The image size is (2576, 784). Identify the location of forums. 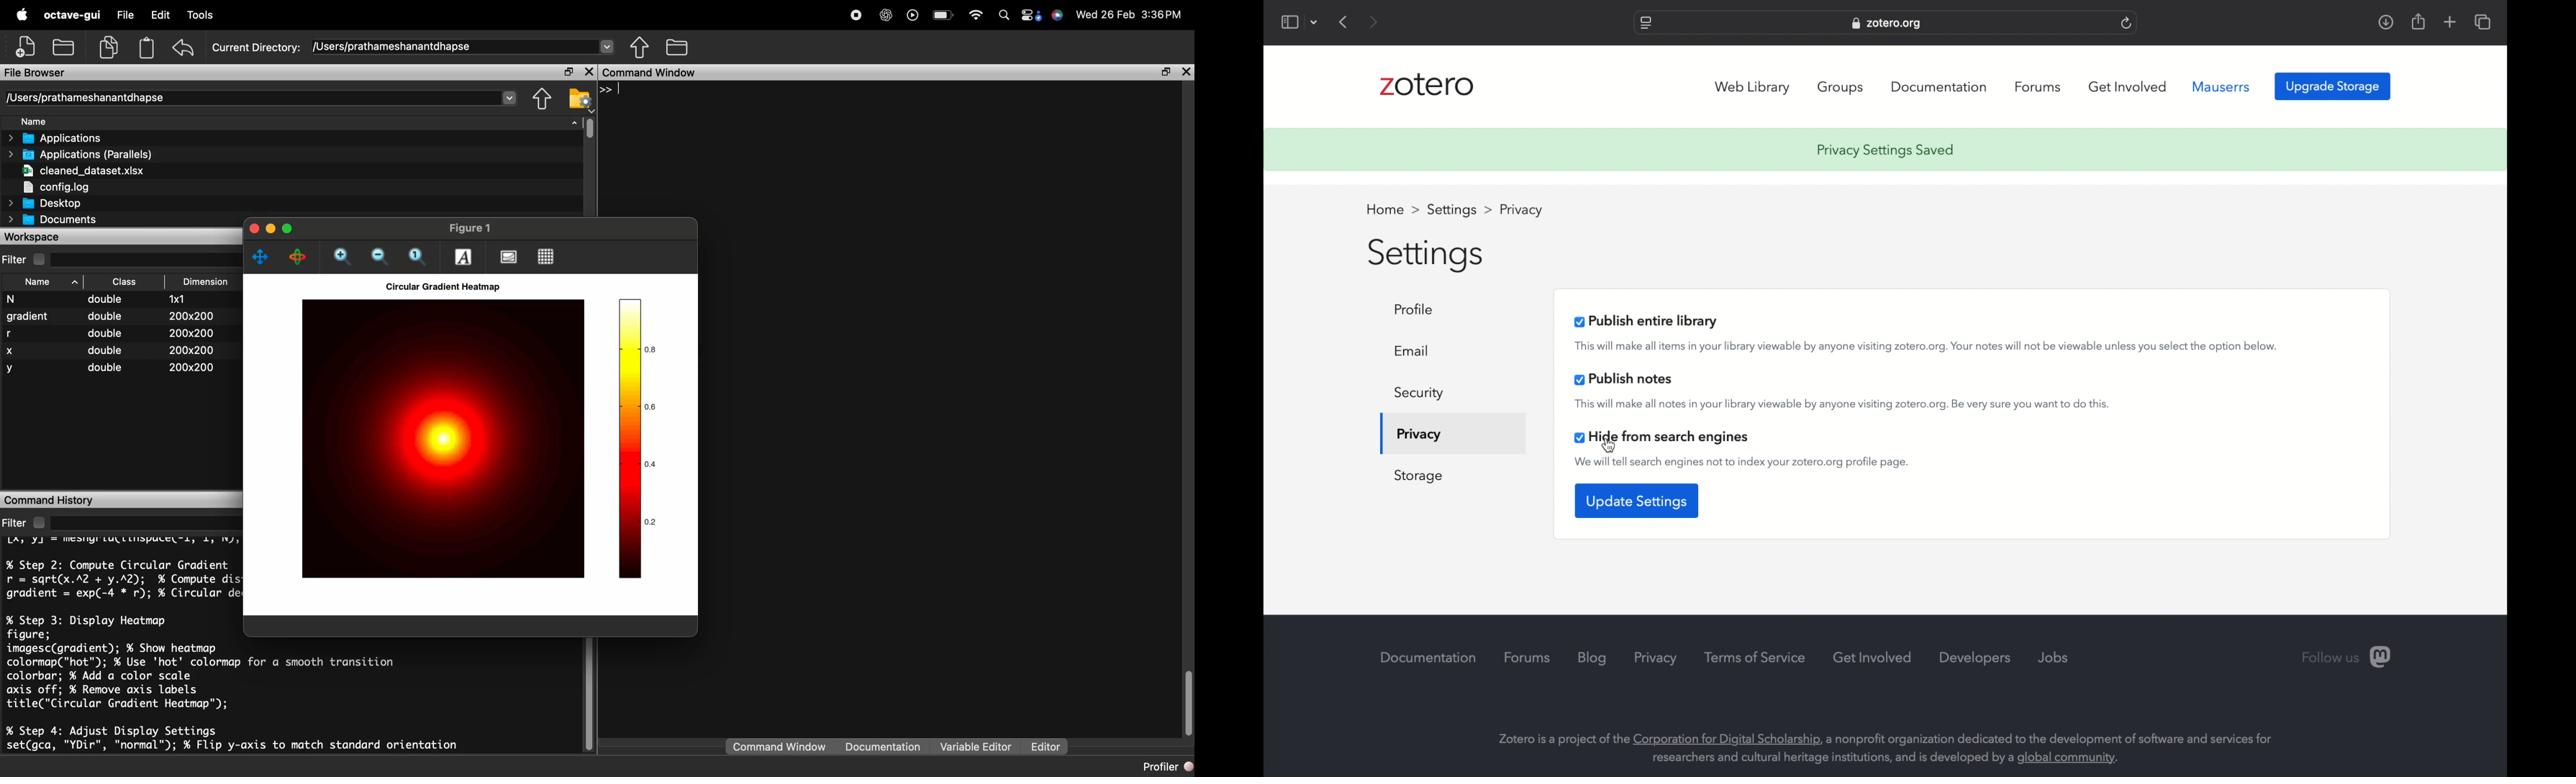
(2038, 87).